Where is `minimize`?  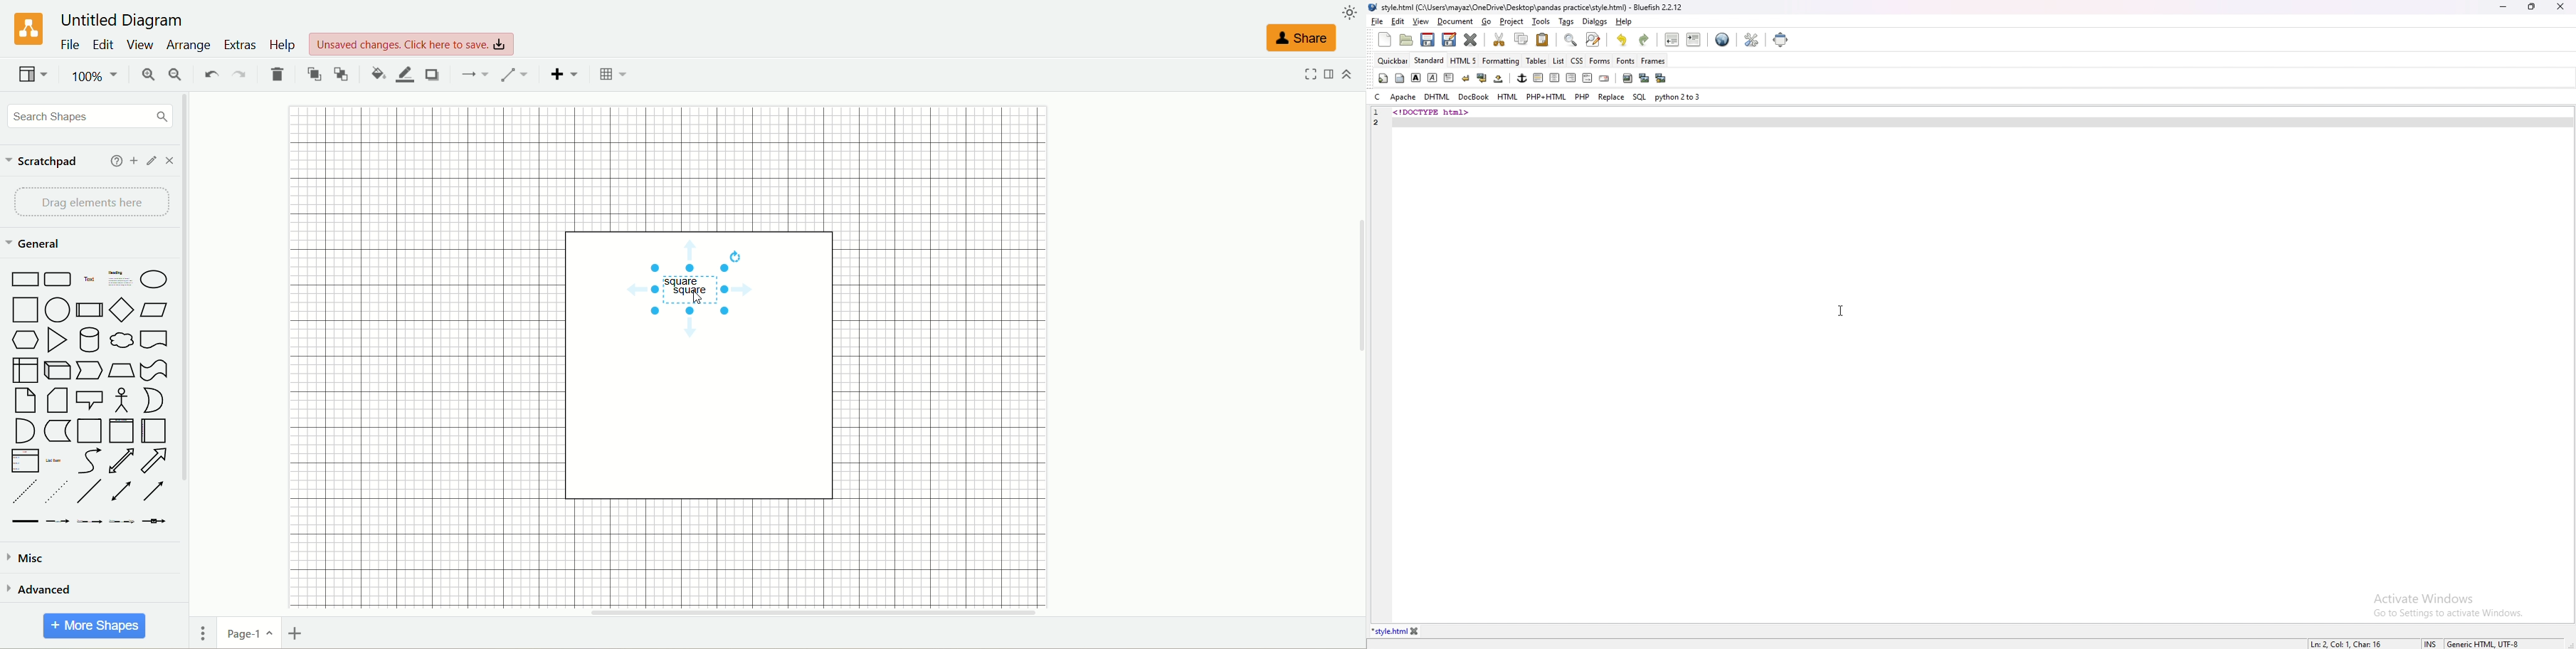
minimize is located at coordinates (2503, 8).